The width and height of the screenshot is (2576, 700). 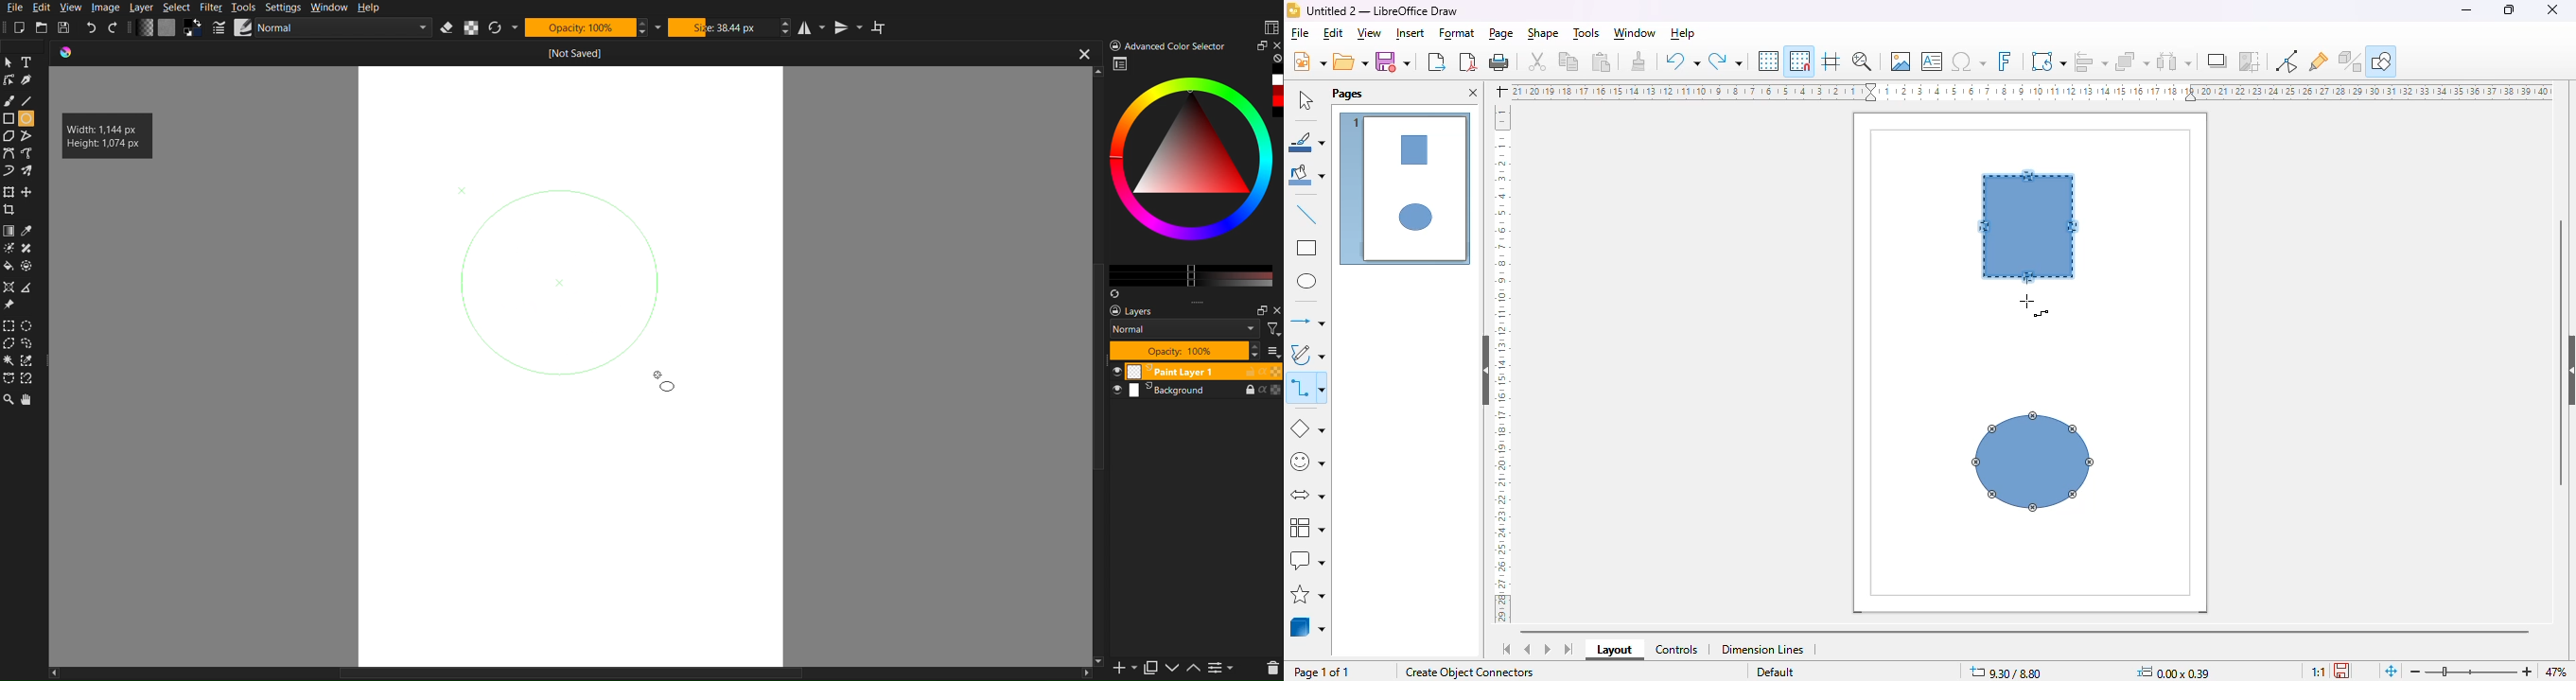 What do you see at coordinates (1682, 33) in the screenshot?
I see `help` at bounding box center [1682, 33].